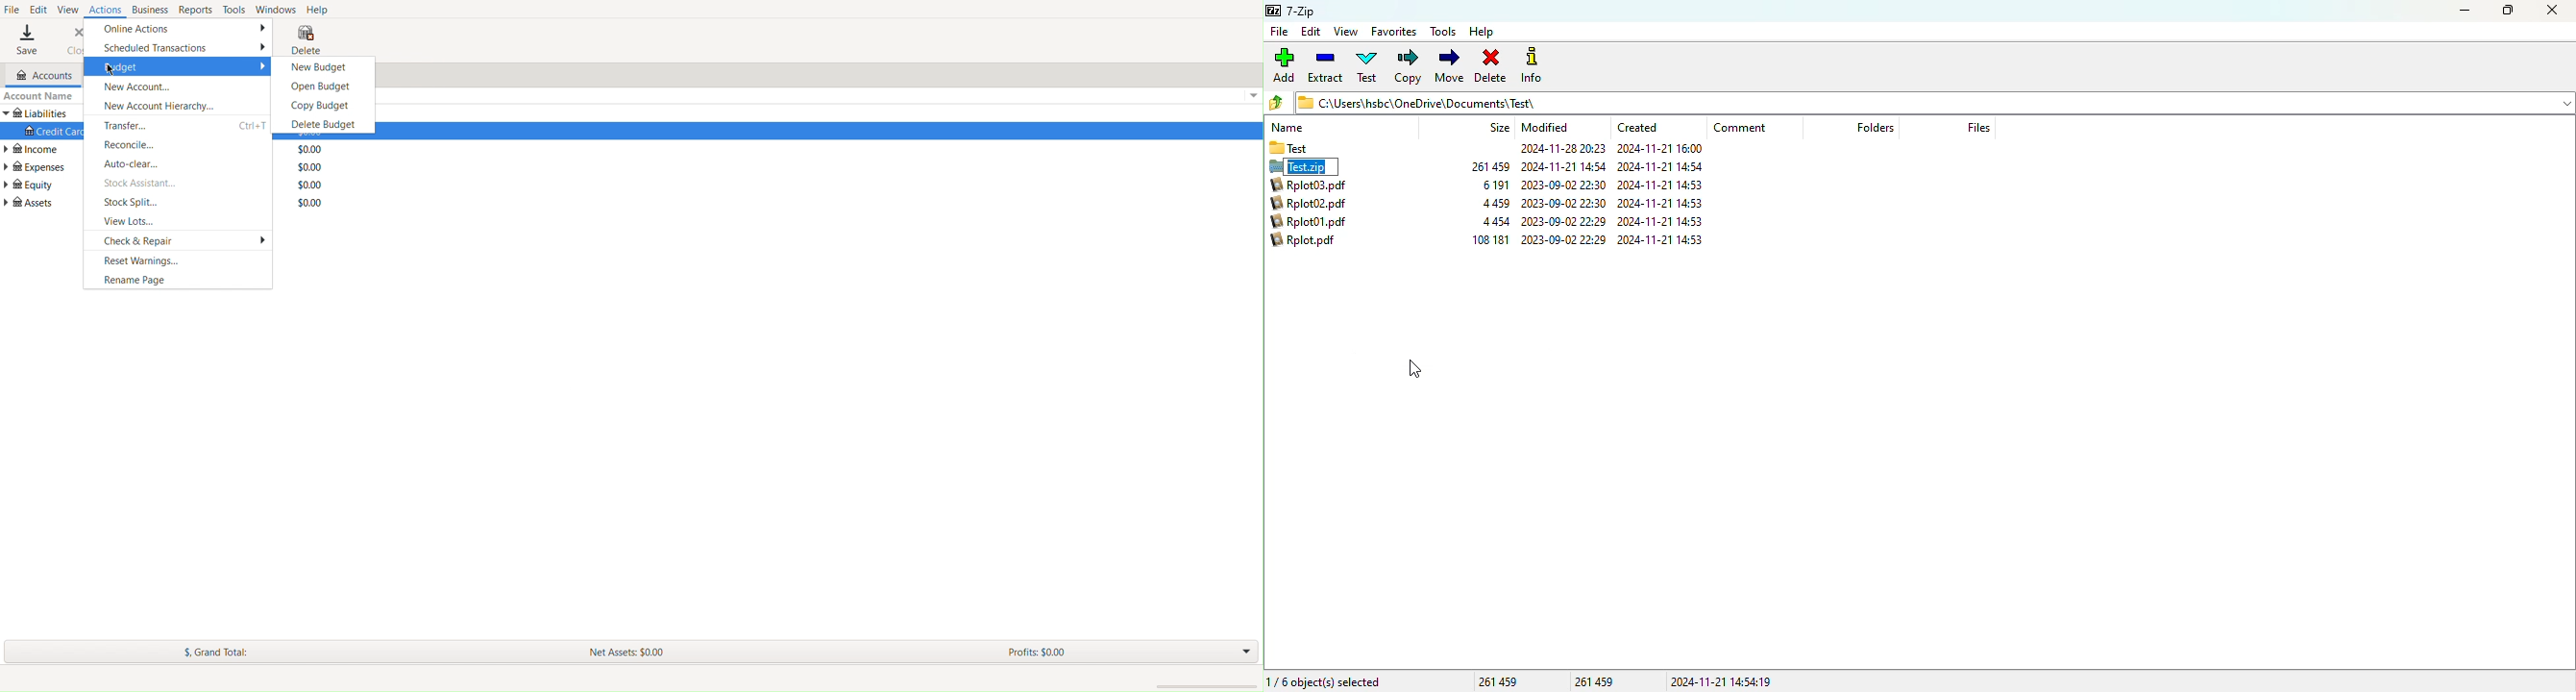 The image size is (2576, 700). What do you see at coordinates (1740, 128) in the screenshot?
I see `comment` at bounding box center [1740, 128].